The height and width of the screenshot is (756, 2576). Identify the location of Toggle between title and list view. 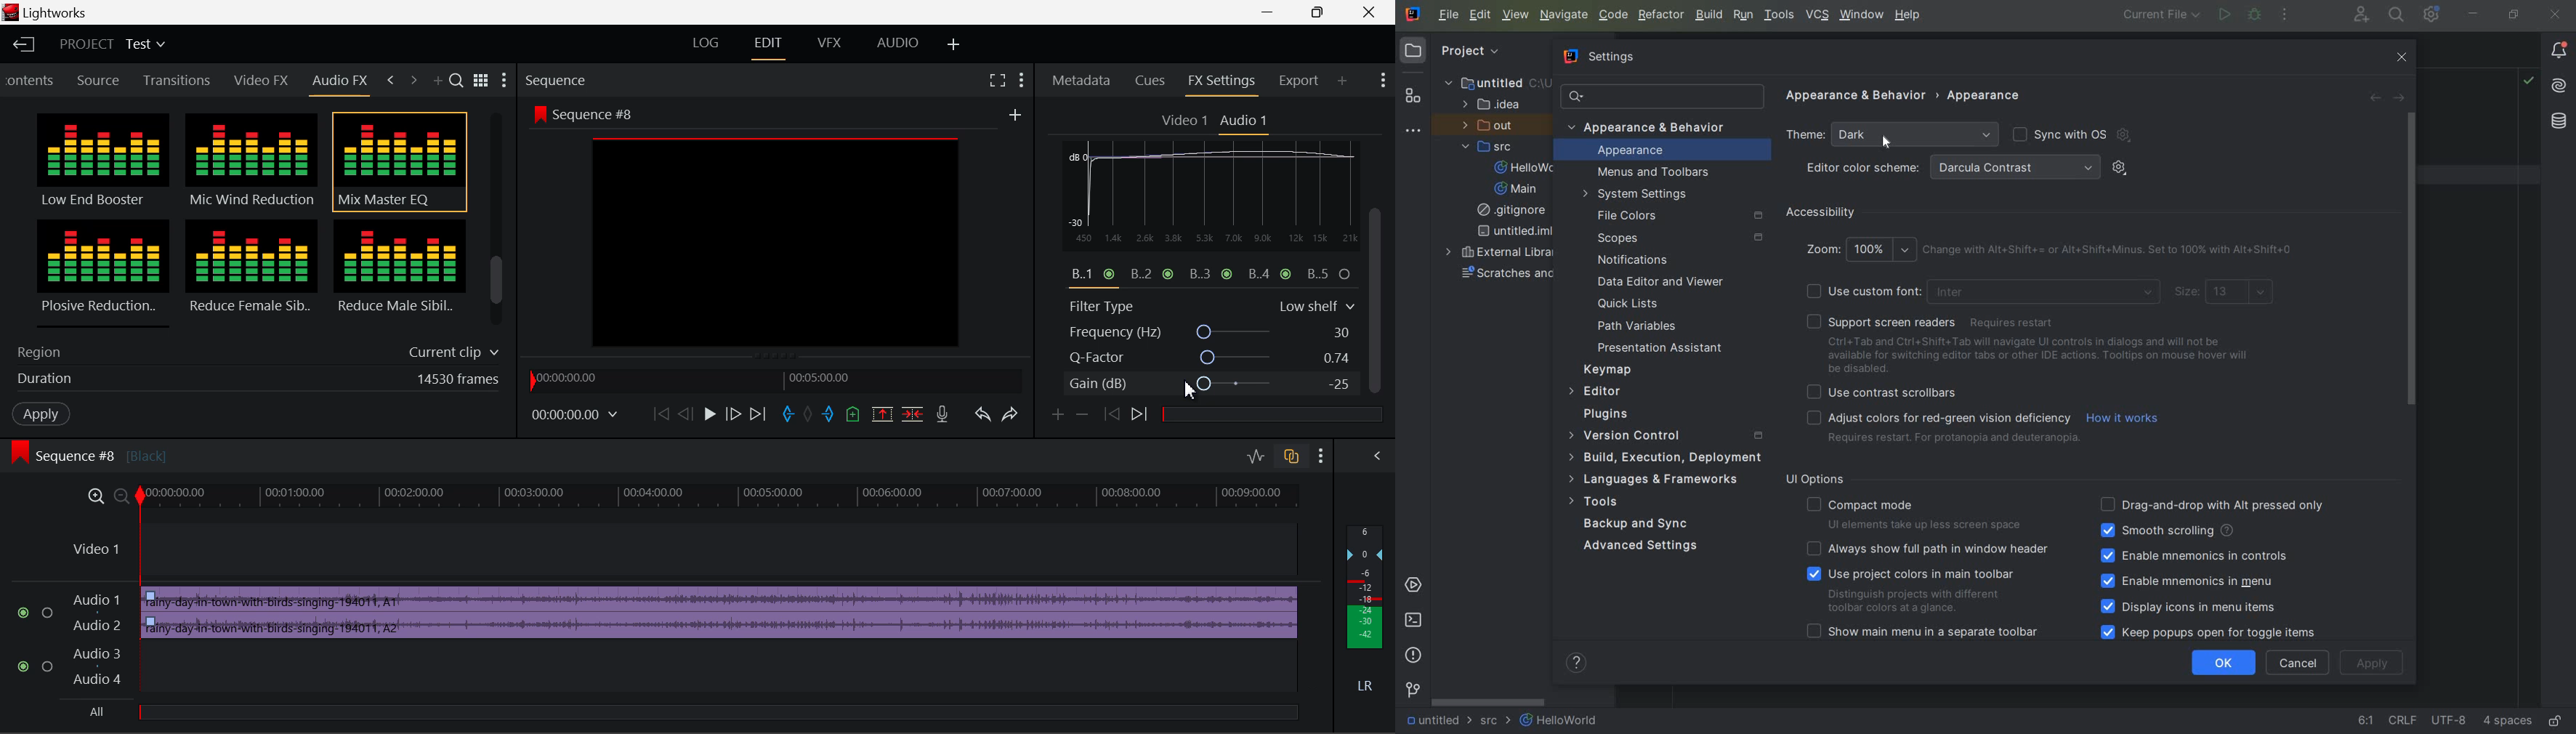
(483, 78).